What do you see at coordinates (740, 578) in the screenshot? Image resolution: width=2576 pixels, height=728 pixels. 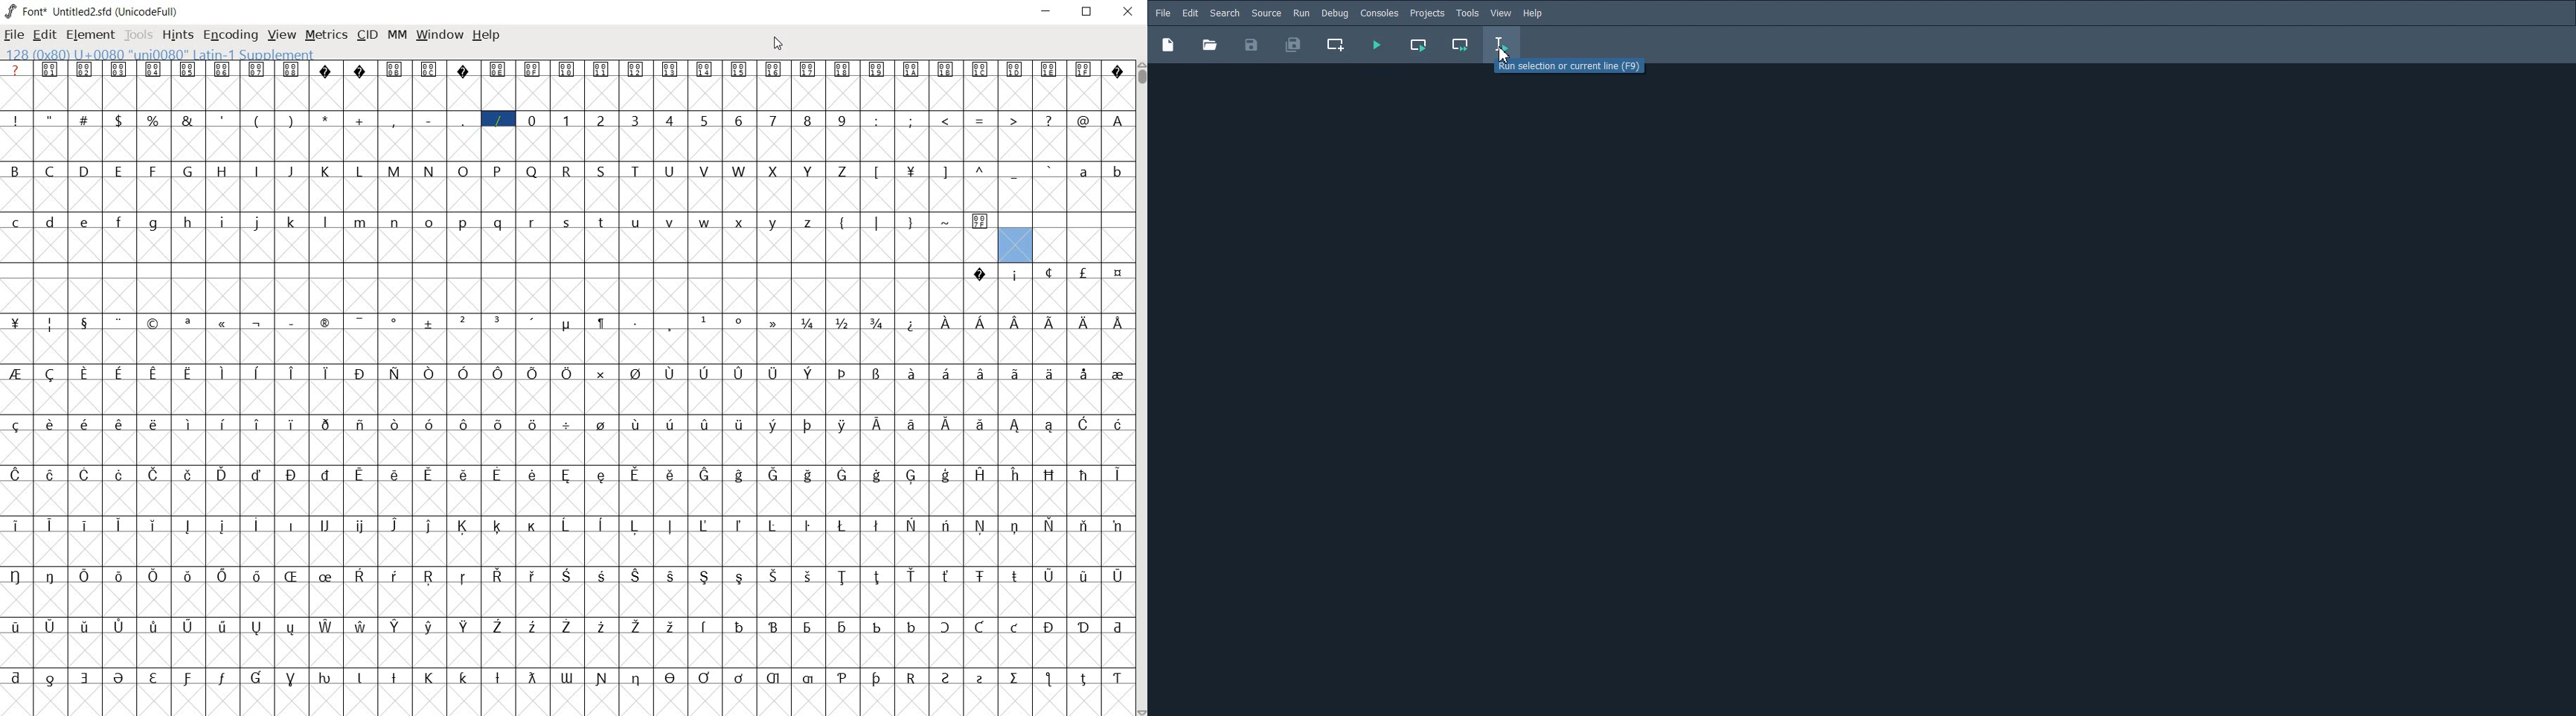 I see `glyph` at bounding box center [740, 578].